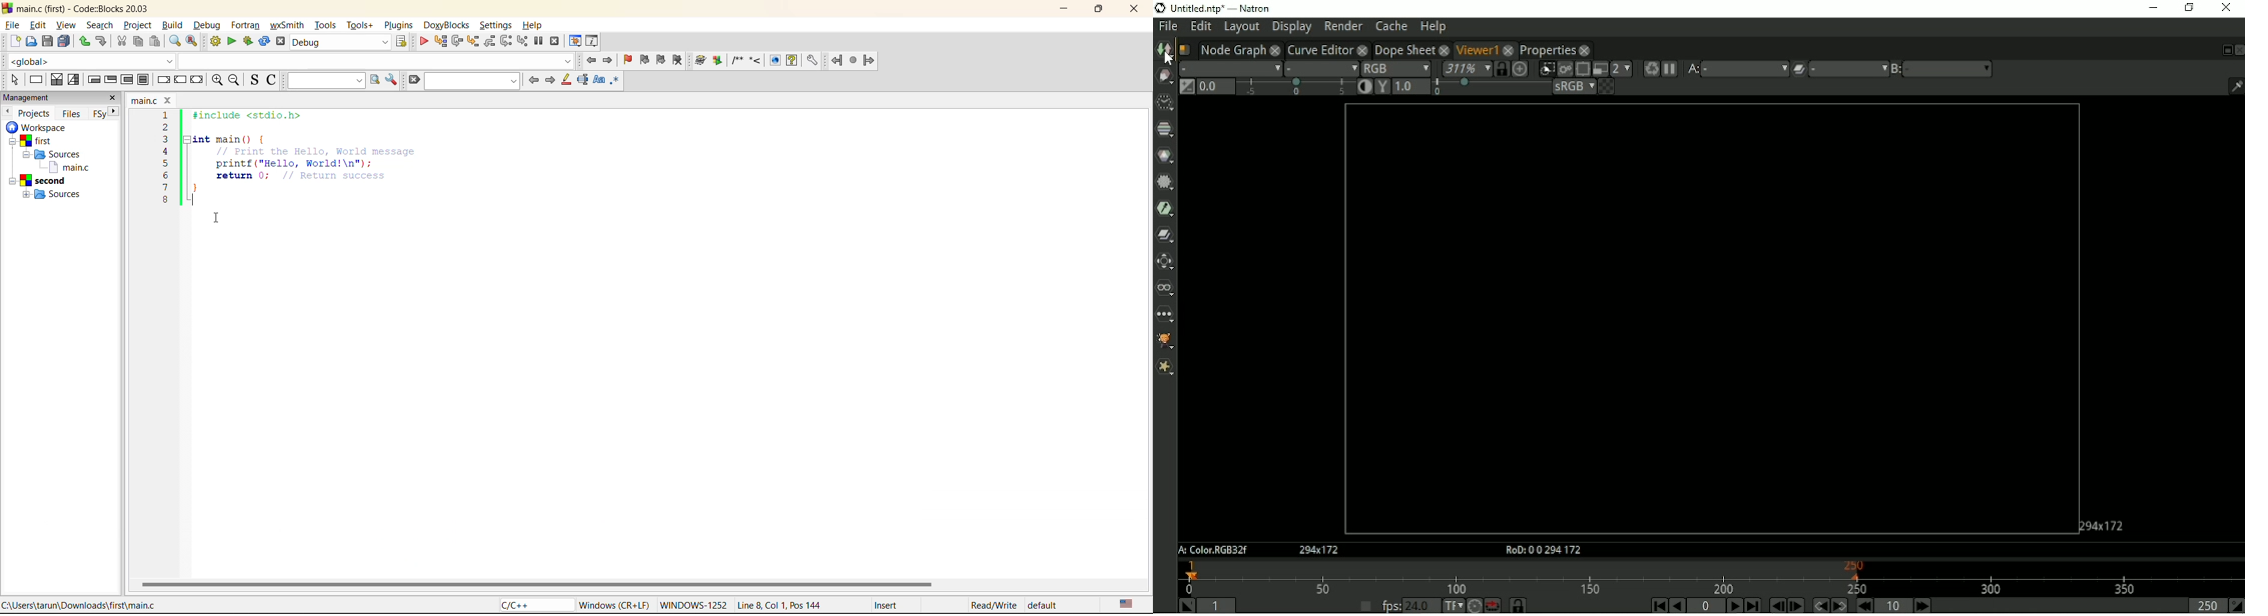 Image resolution: width=2268 pixels, height=616 pixels. Describe the element at coordinates (270, 81) in the screenshot. I see `toggle comments` at that location.